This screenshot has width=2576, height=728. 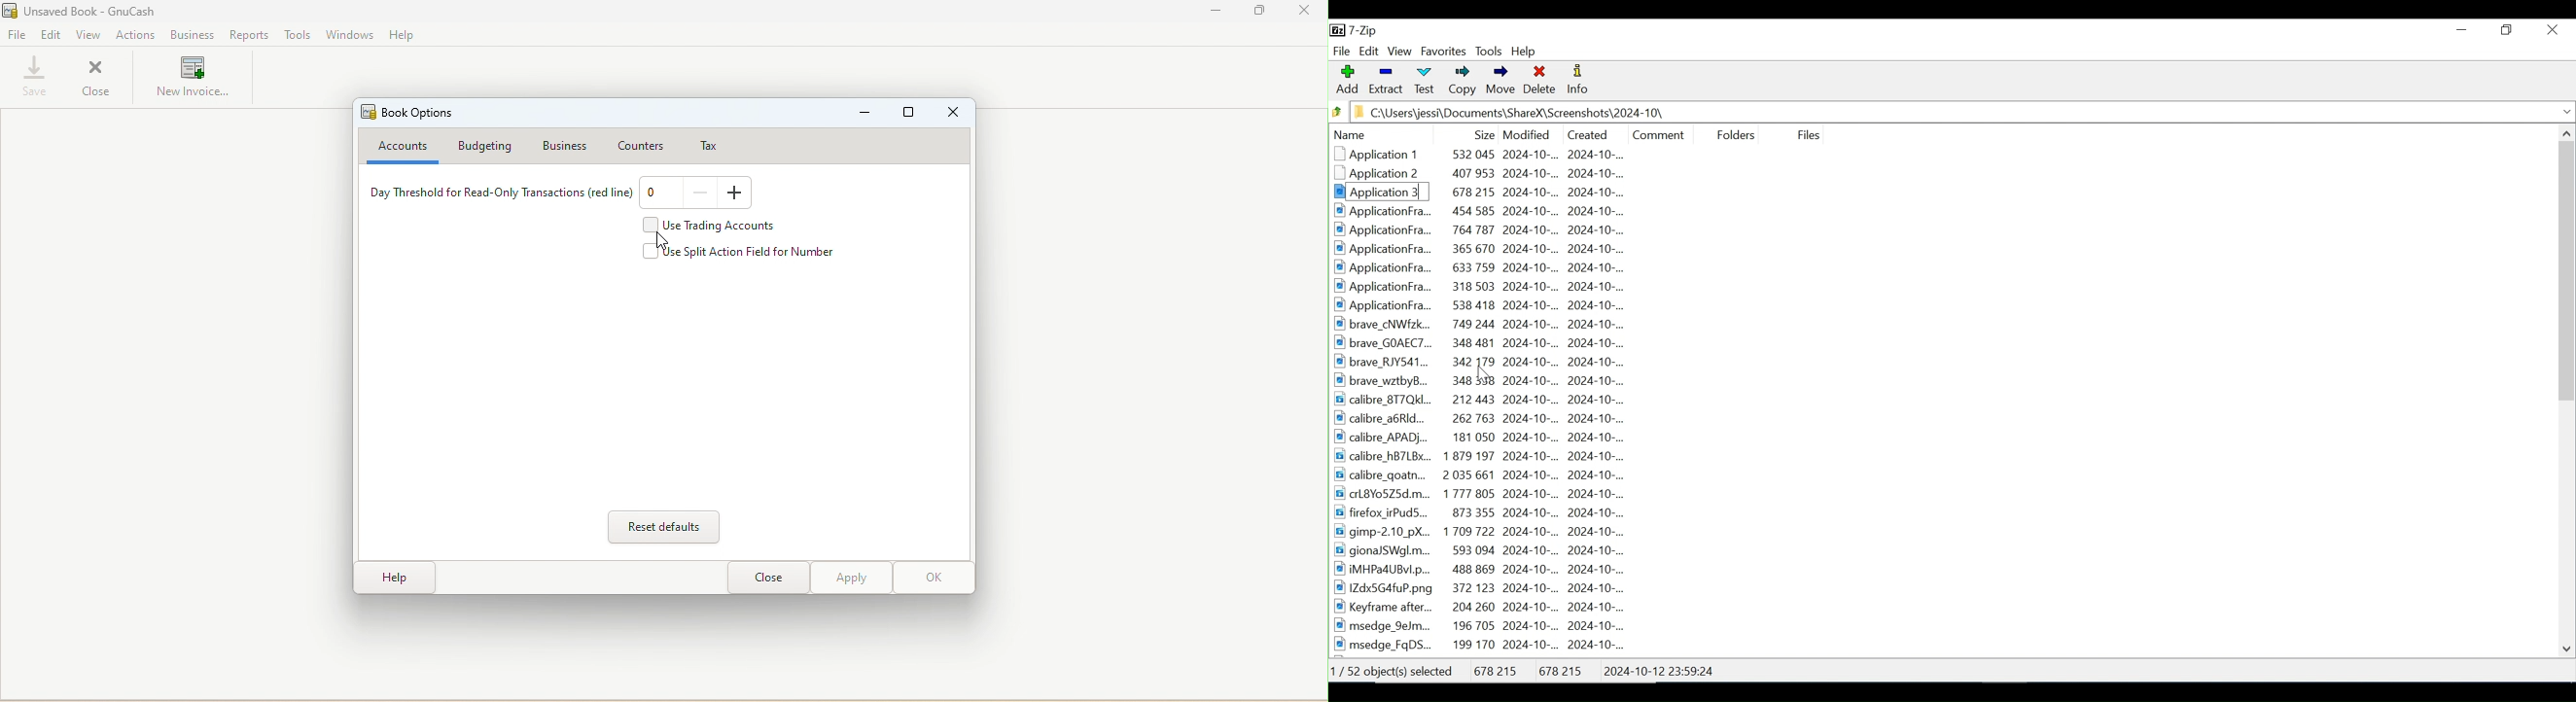 I want to click on cursor, so click(x=659, y=242).